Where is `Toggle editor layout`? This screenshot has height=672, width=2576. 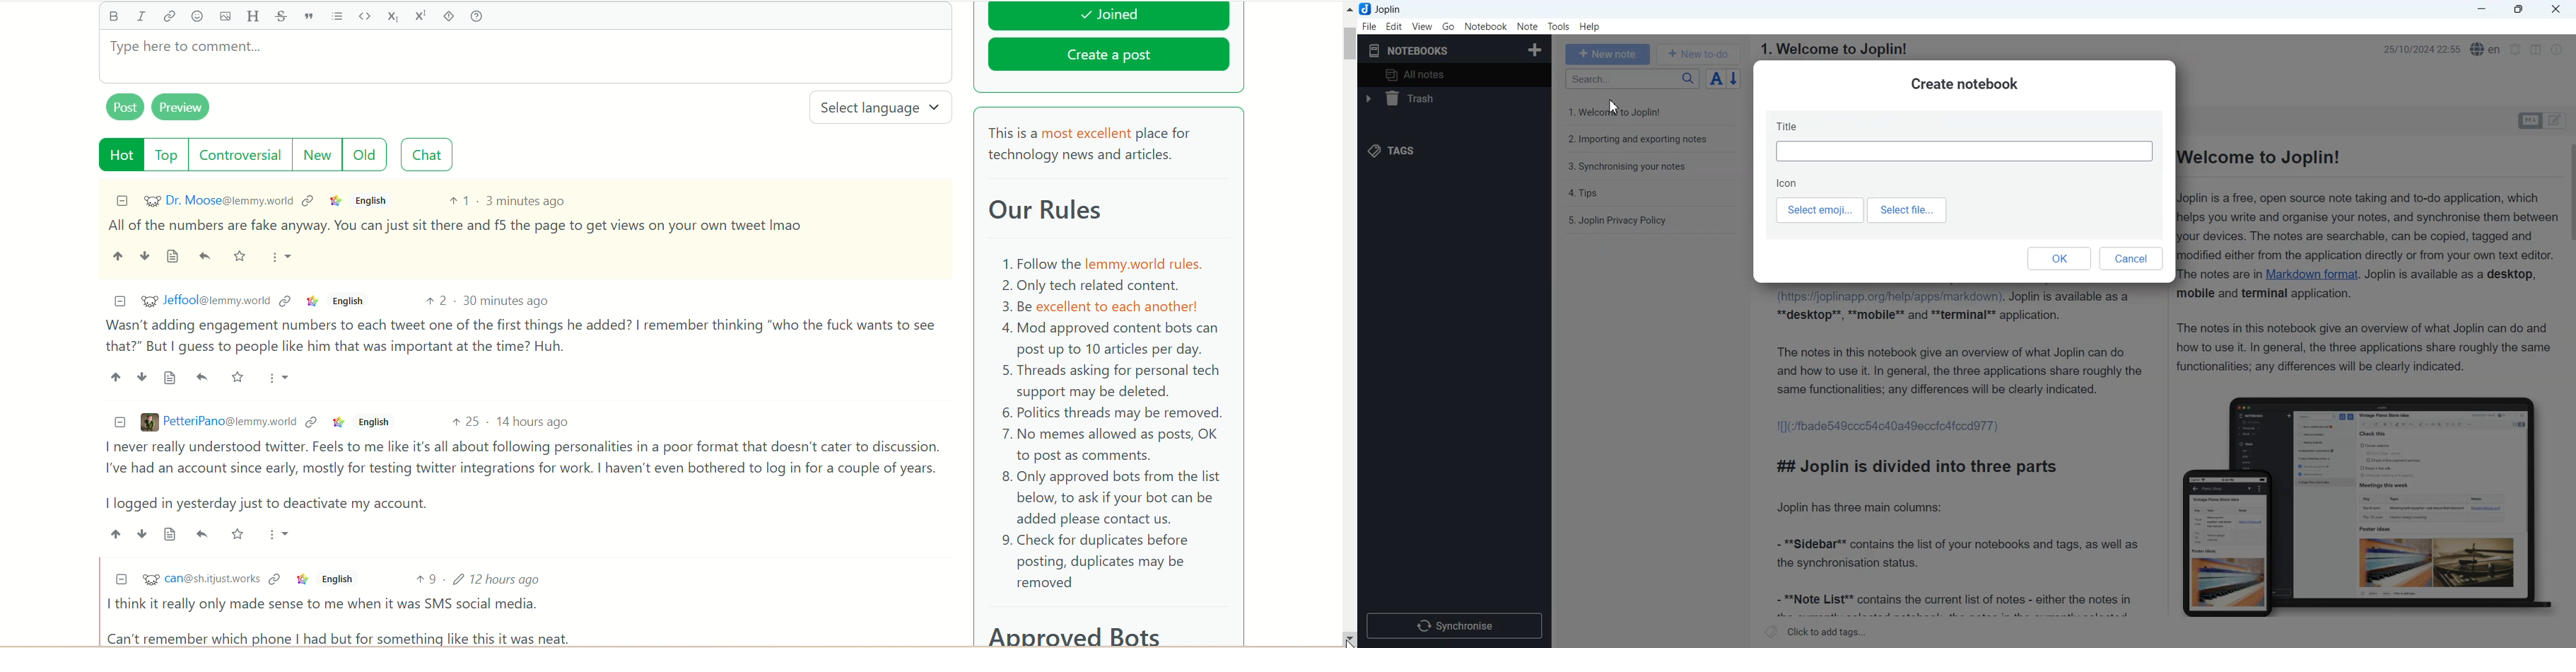
Toggle editor layout is located at coordinates (2536, 50).